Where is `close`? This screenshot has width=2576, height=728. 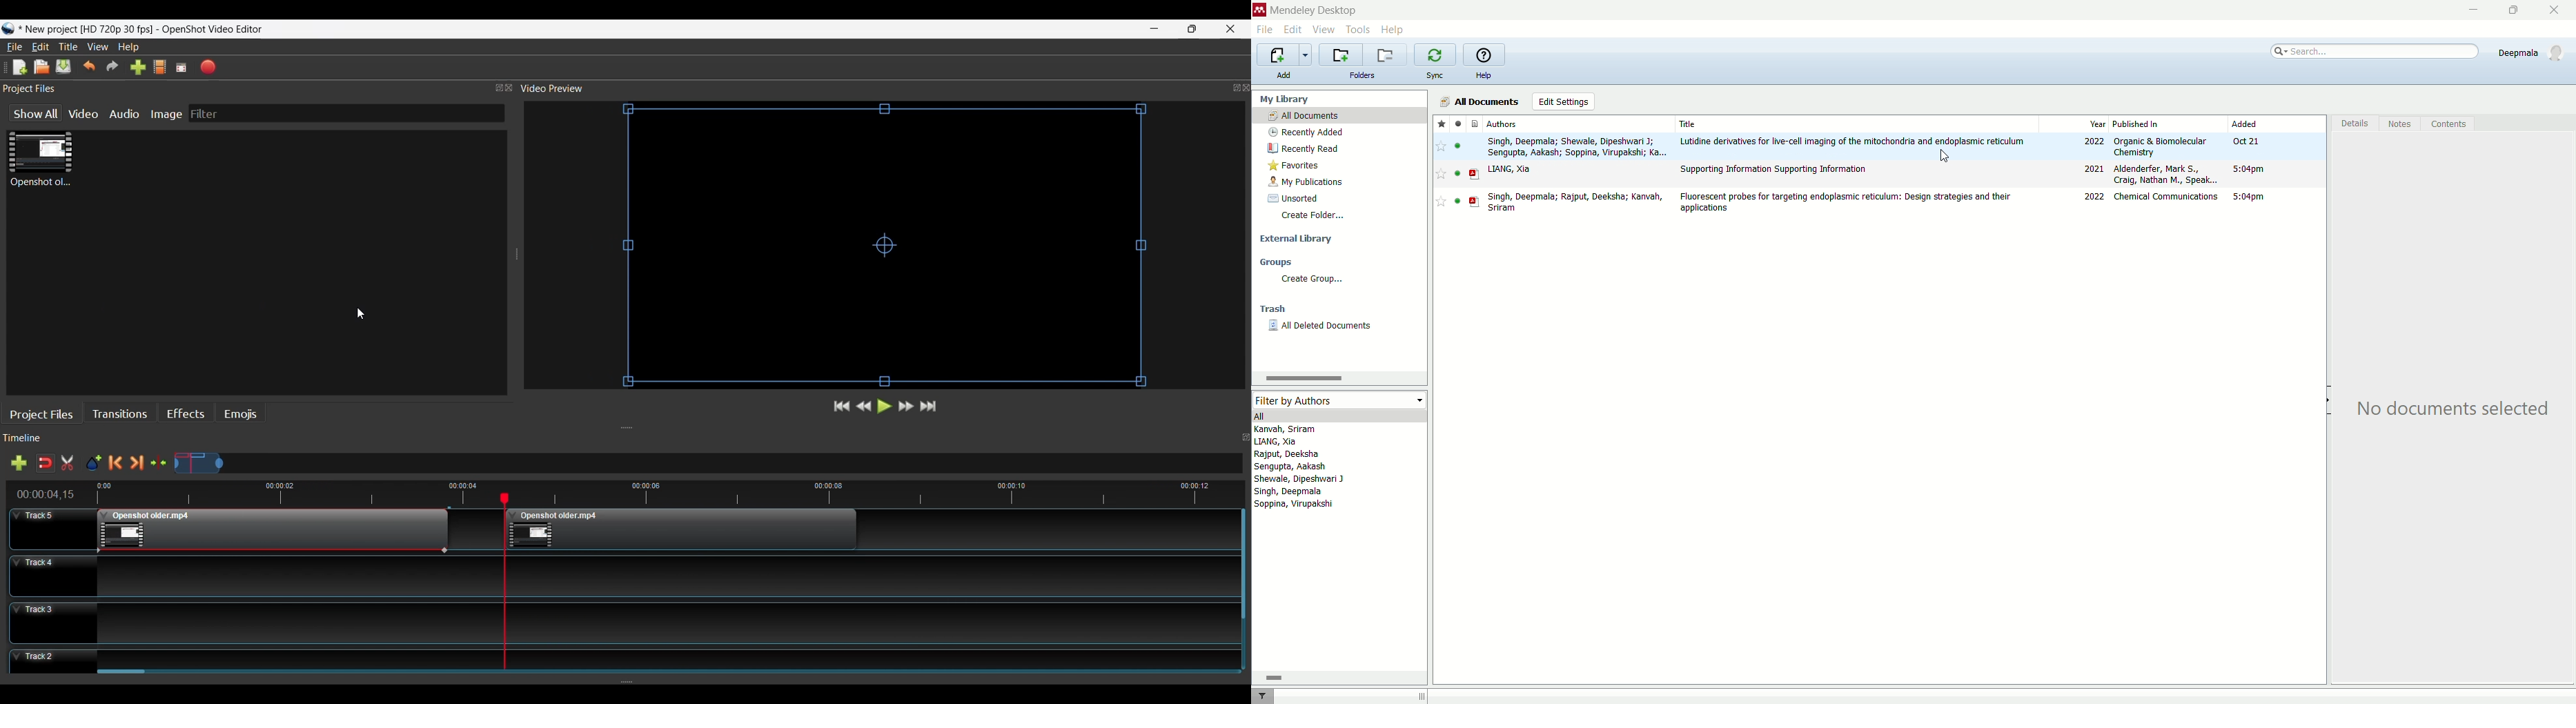 close is located at coordinates (2559, 11).